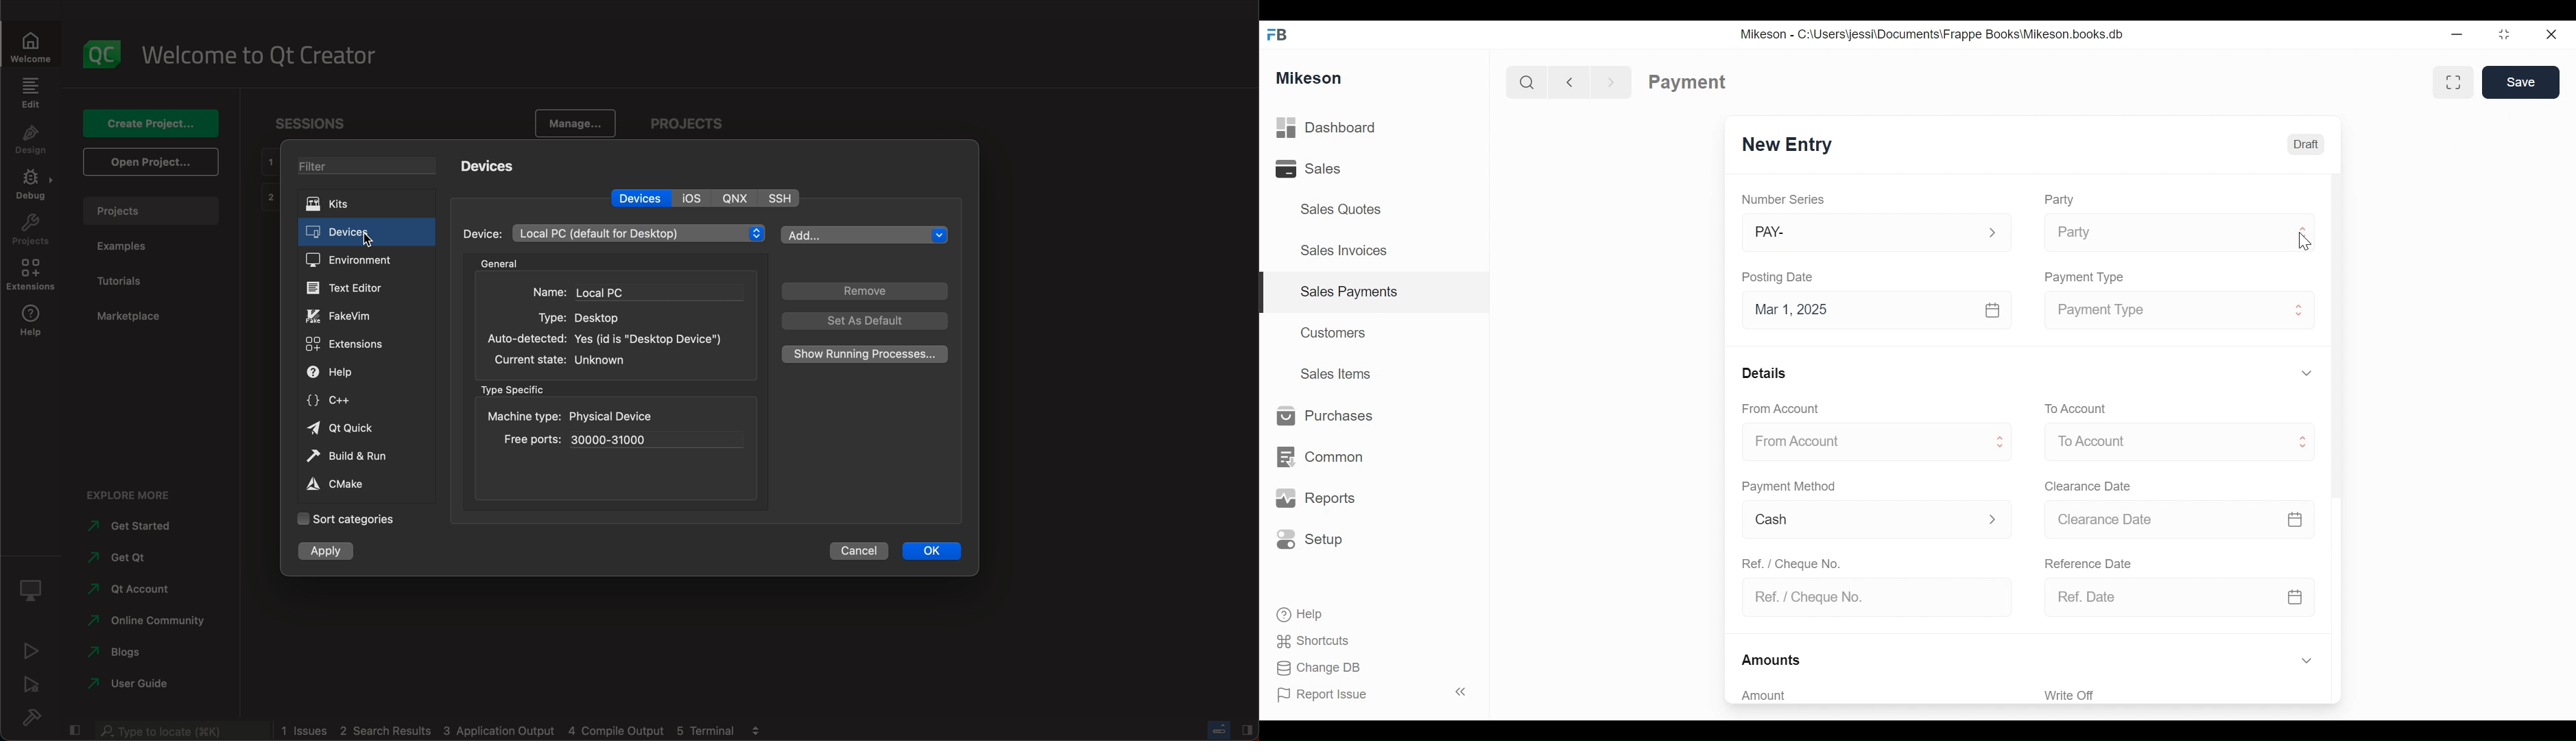 Image resolution: width=2576 pixels, height=756 pixels. What do you see at coordinates (1339, 252) in the screenshot?
I see `Sales Invoices` at bounding box center [1339, 252].